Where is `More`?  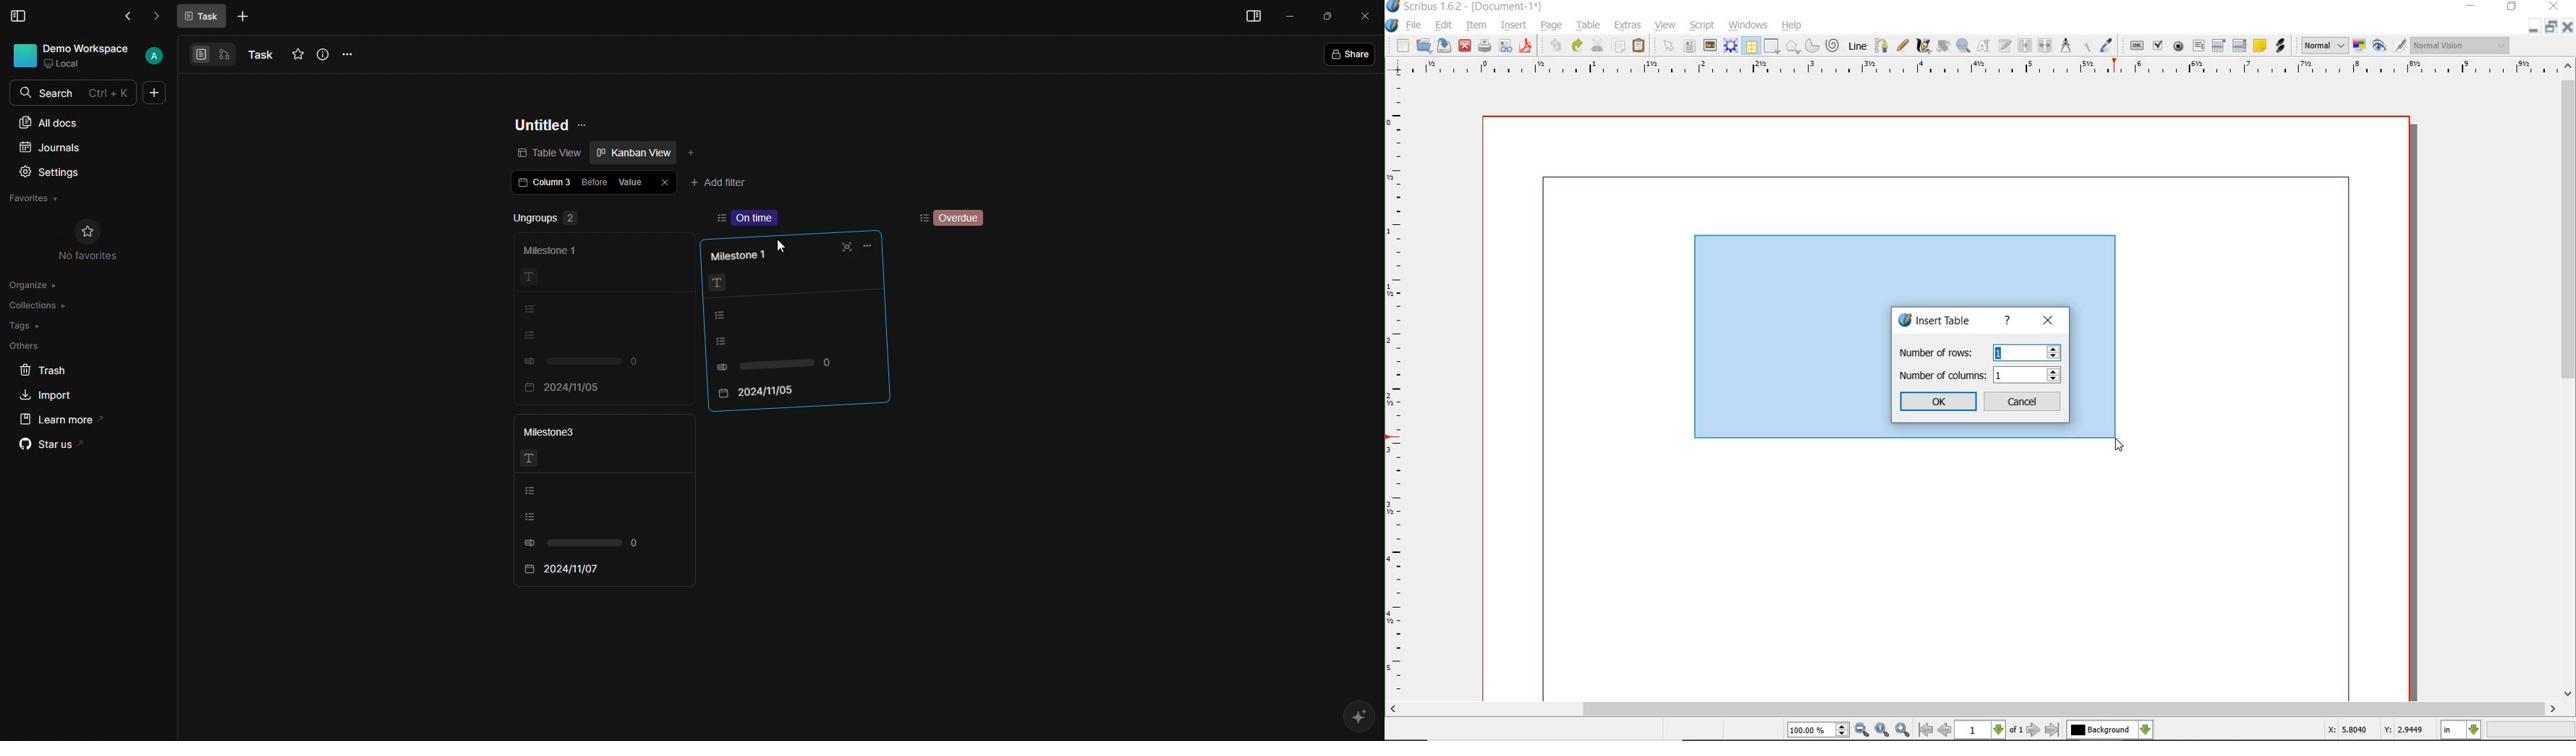 More is located at coordinates (242, 18).